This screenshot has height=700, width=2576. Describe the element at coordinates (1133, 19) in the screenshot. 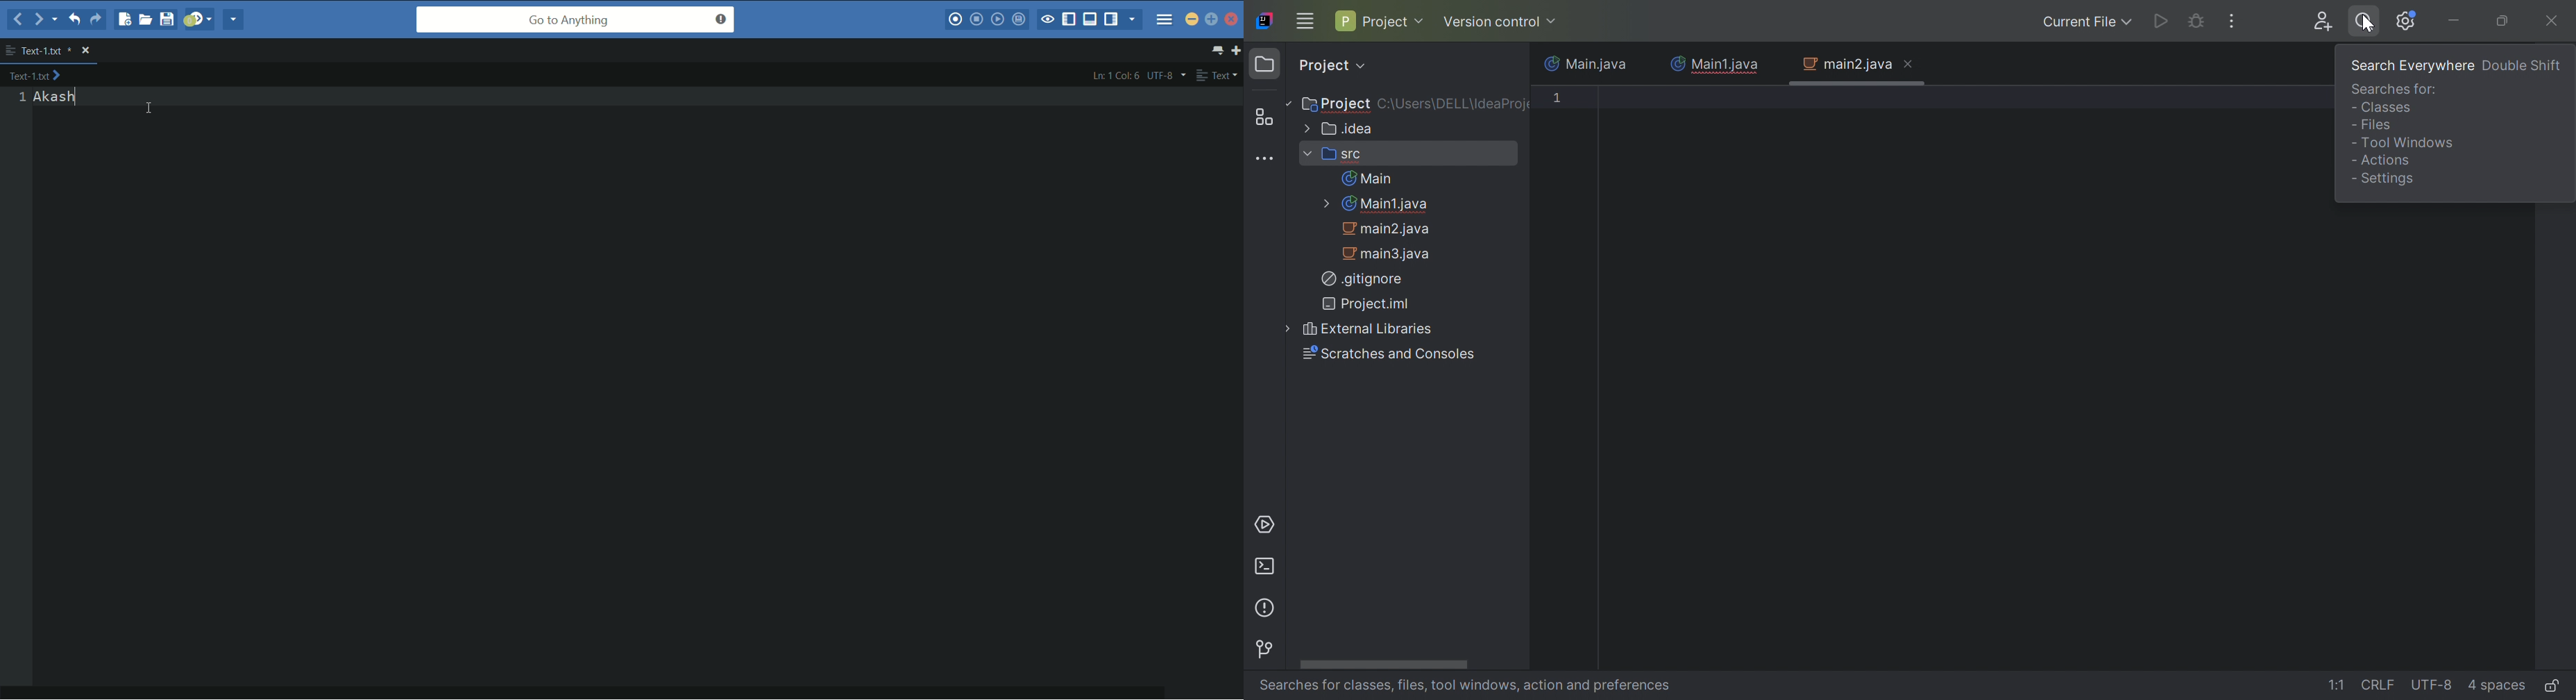

I see `show specific sidebar/tab` at that location.